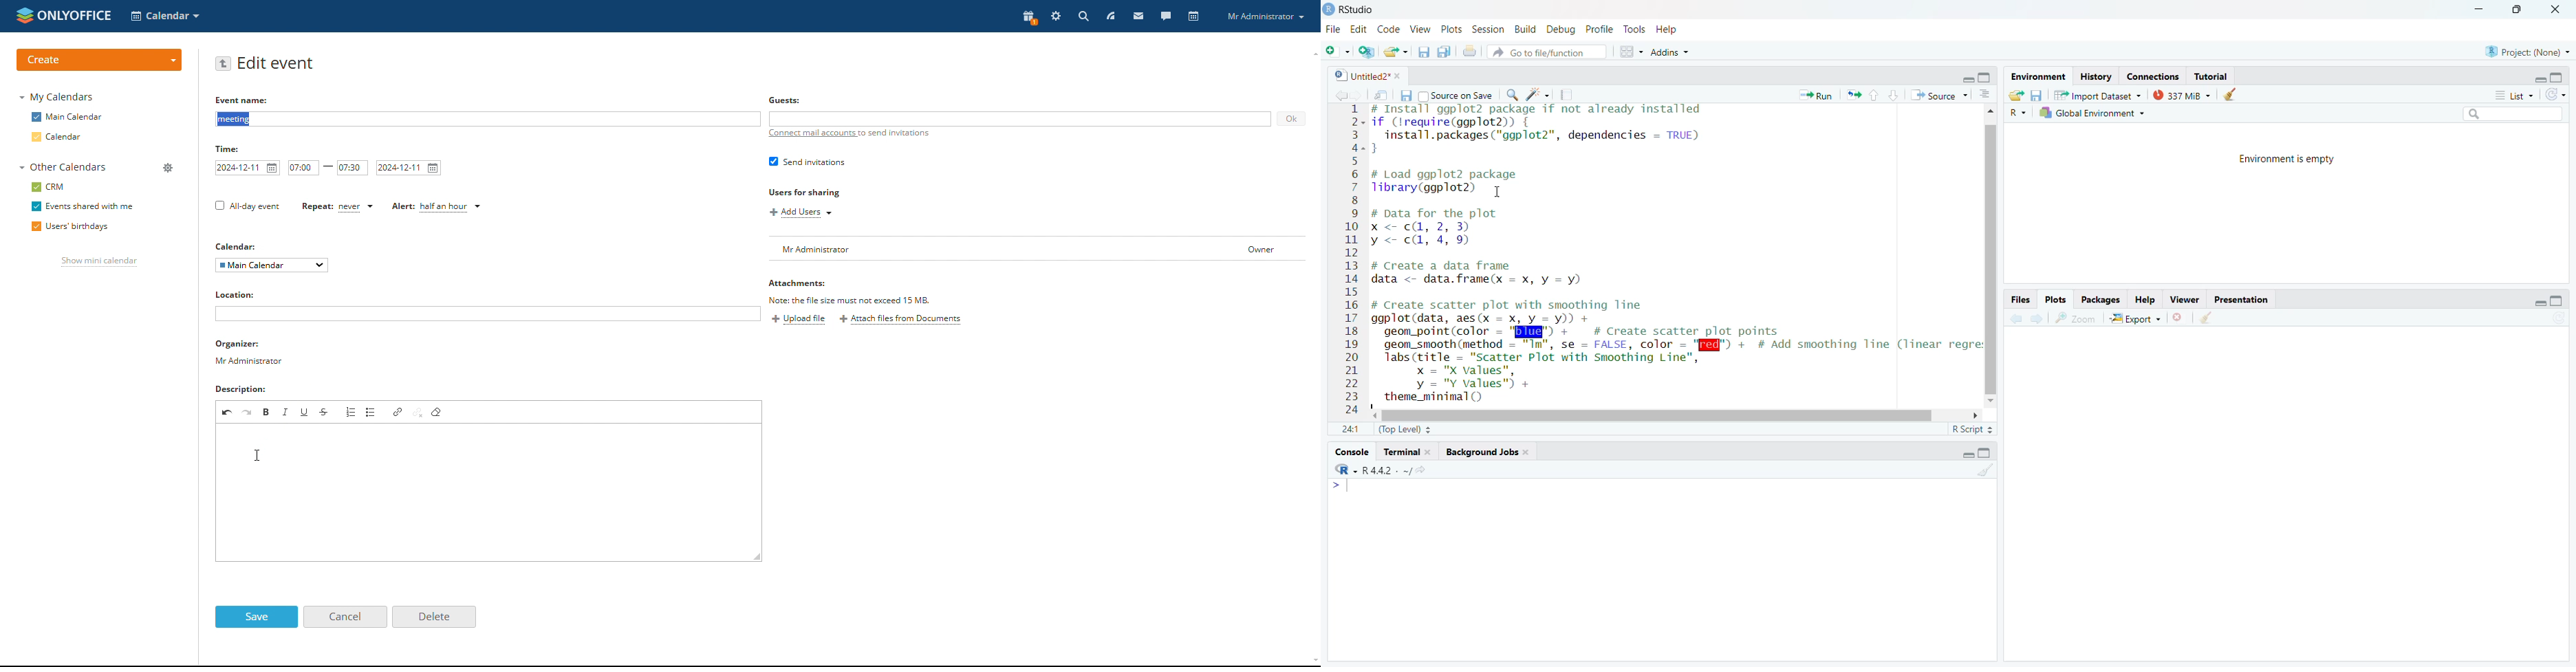 The image size is (2576, 672). What do you see at coordinates (1598, 29) in the screenshot?
I see ` Profile` at bounding box center [1598, 29].